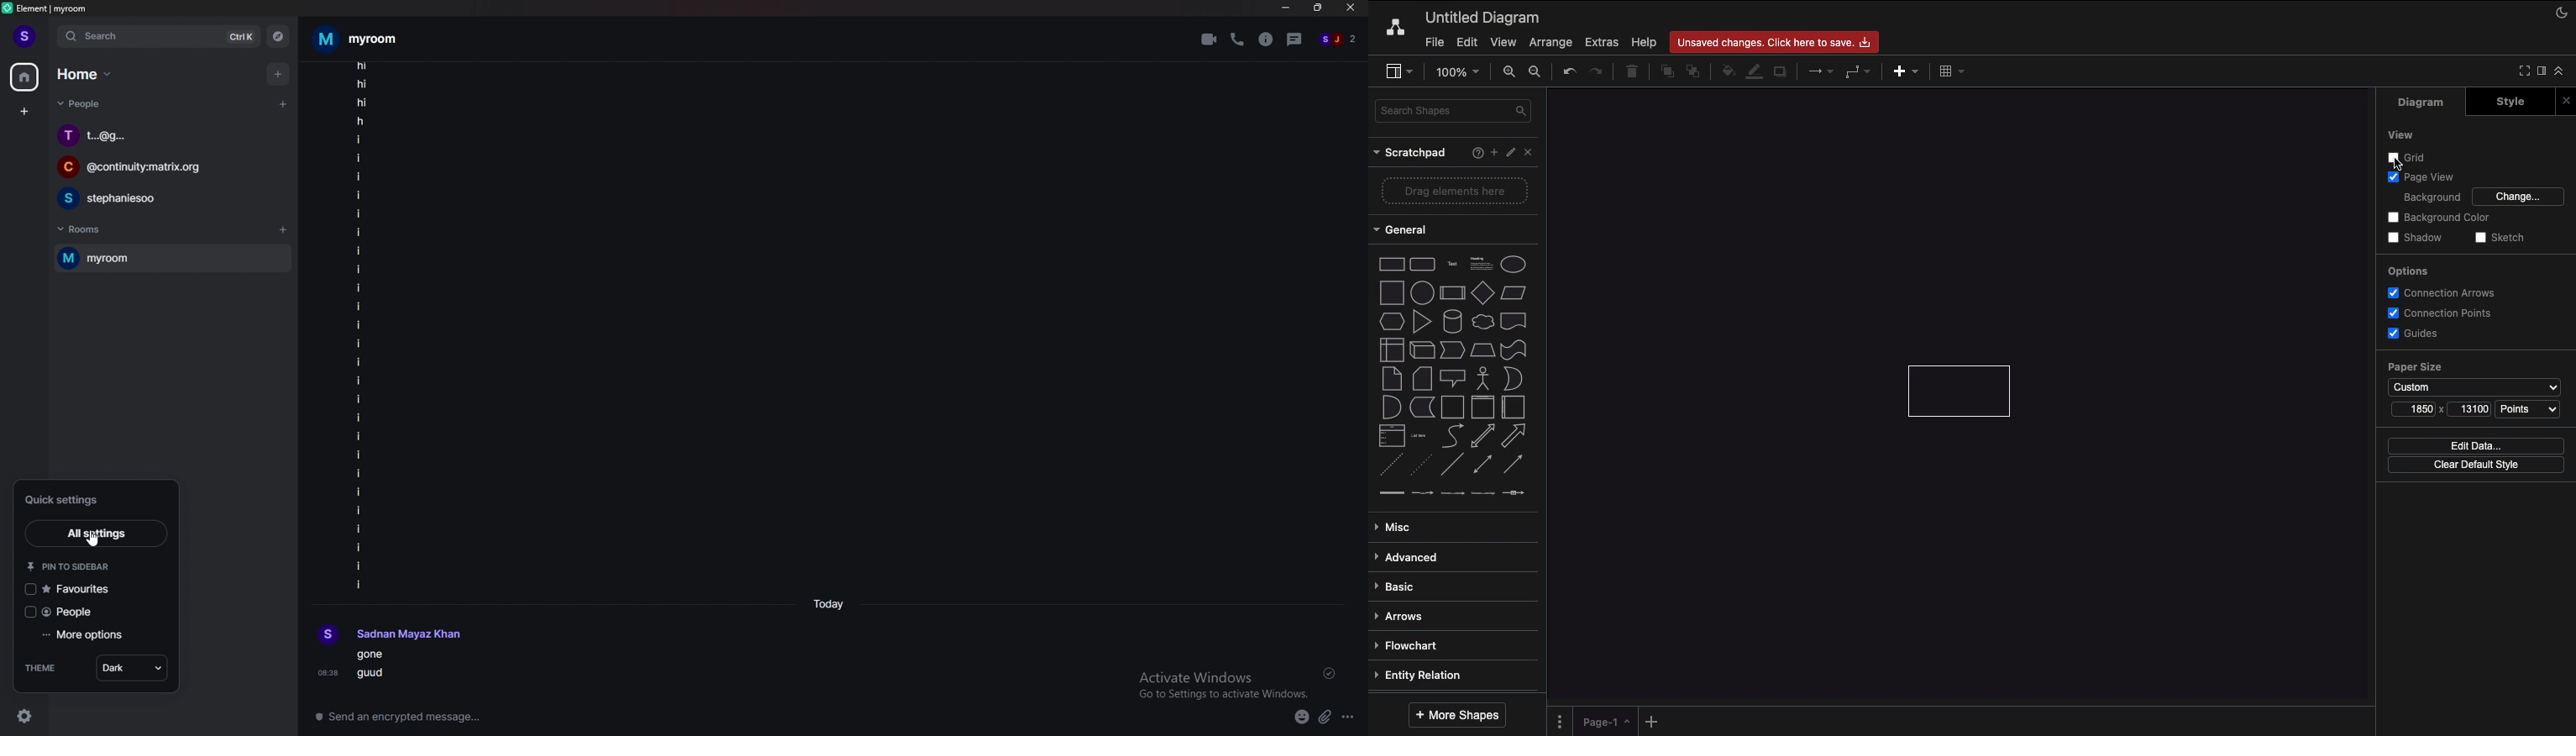 The image size is (2576, 756). I want to click on more options, so click(93, 635).